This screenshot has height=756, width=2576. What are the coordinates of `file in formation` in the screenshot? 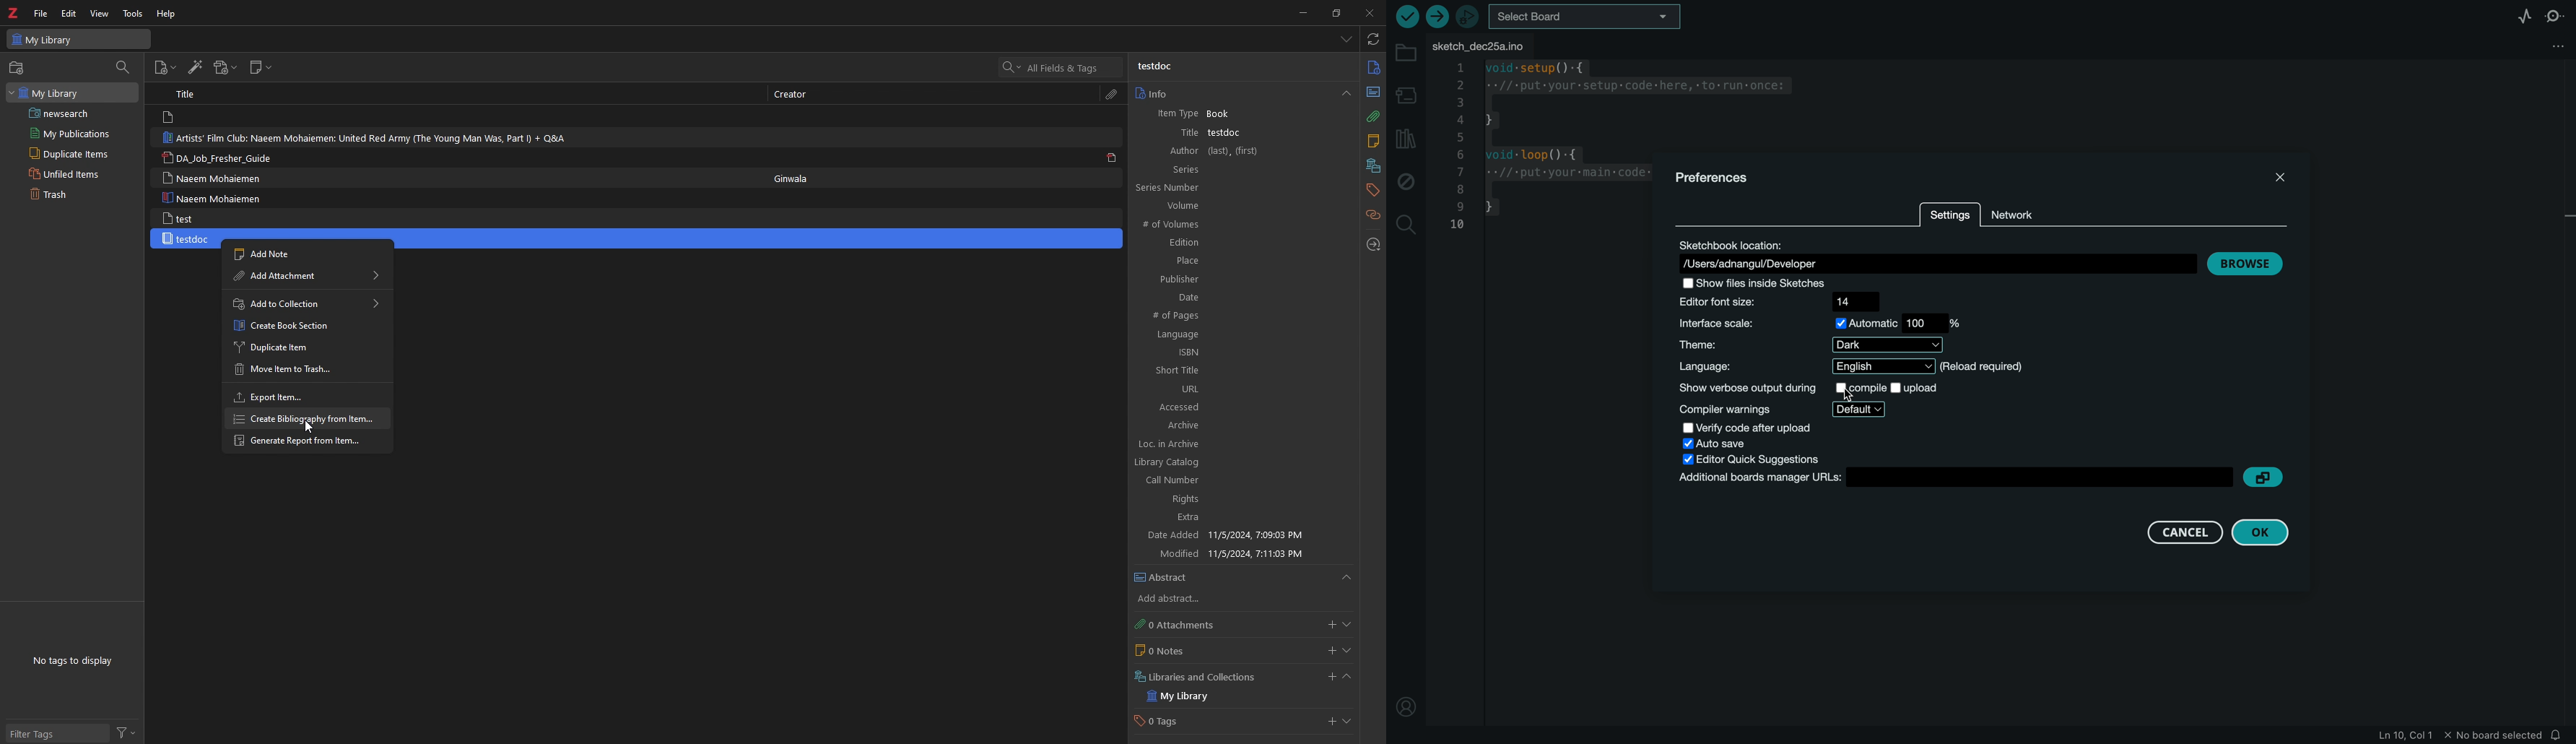 It's located at (2423, 736).